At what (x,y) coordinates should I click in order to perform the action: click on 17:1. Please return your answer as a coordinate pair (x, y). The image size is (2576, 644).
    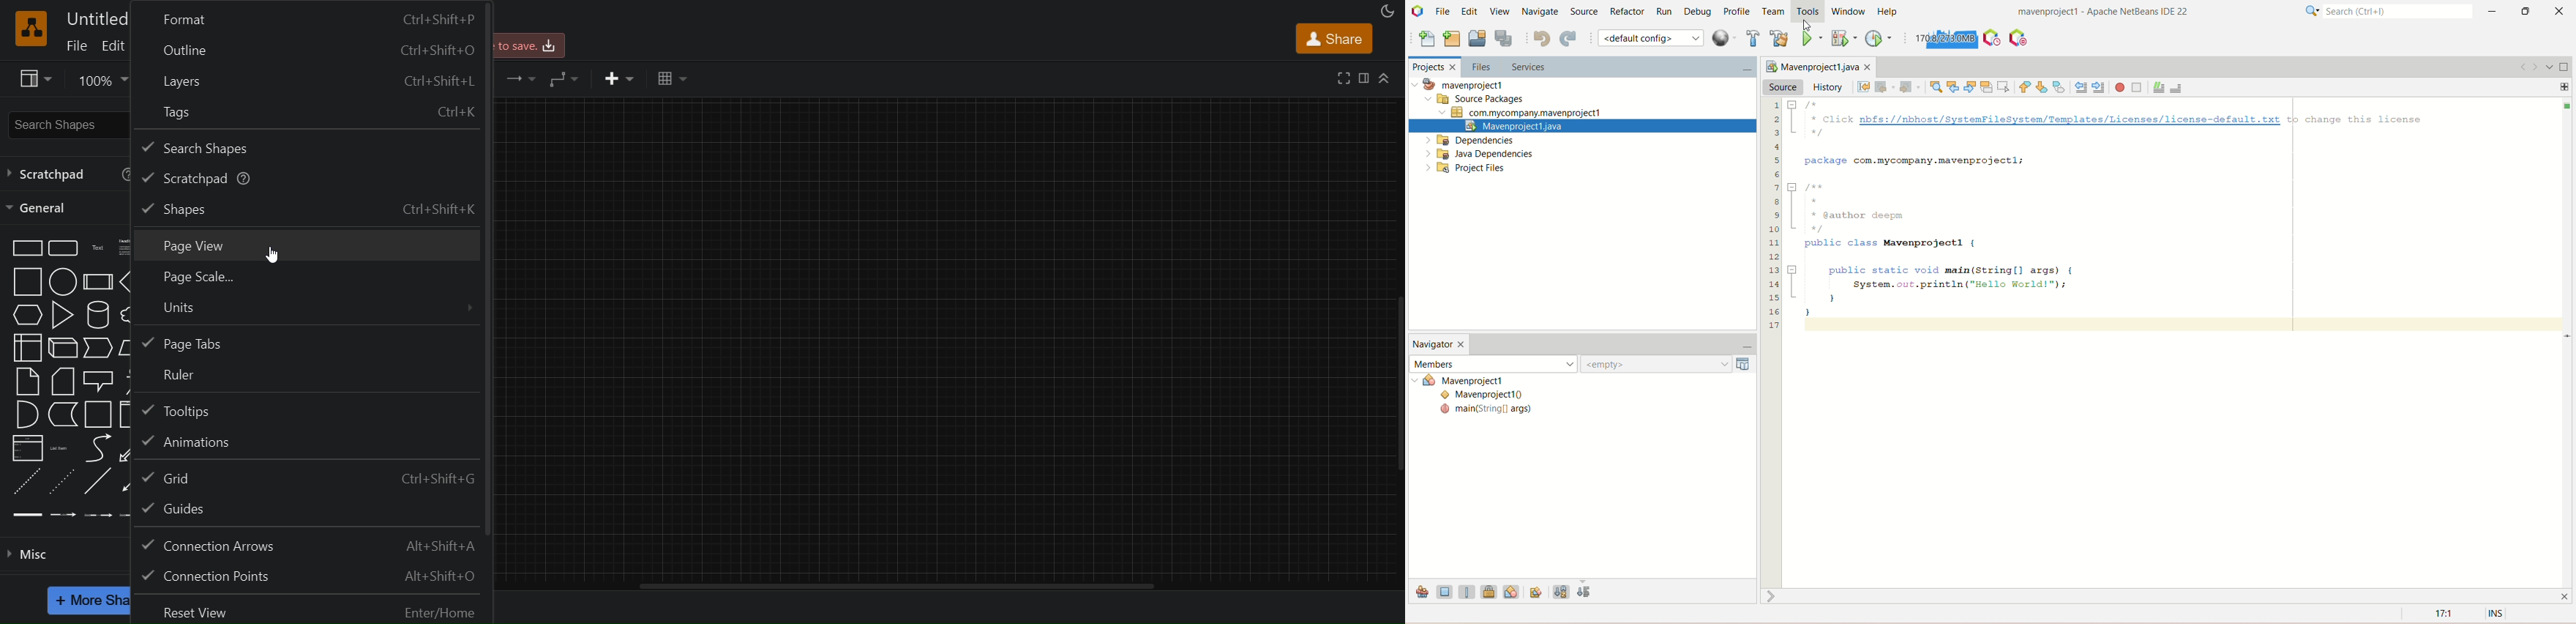
    Looking at the image, I should click on (2442, 614).